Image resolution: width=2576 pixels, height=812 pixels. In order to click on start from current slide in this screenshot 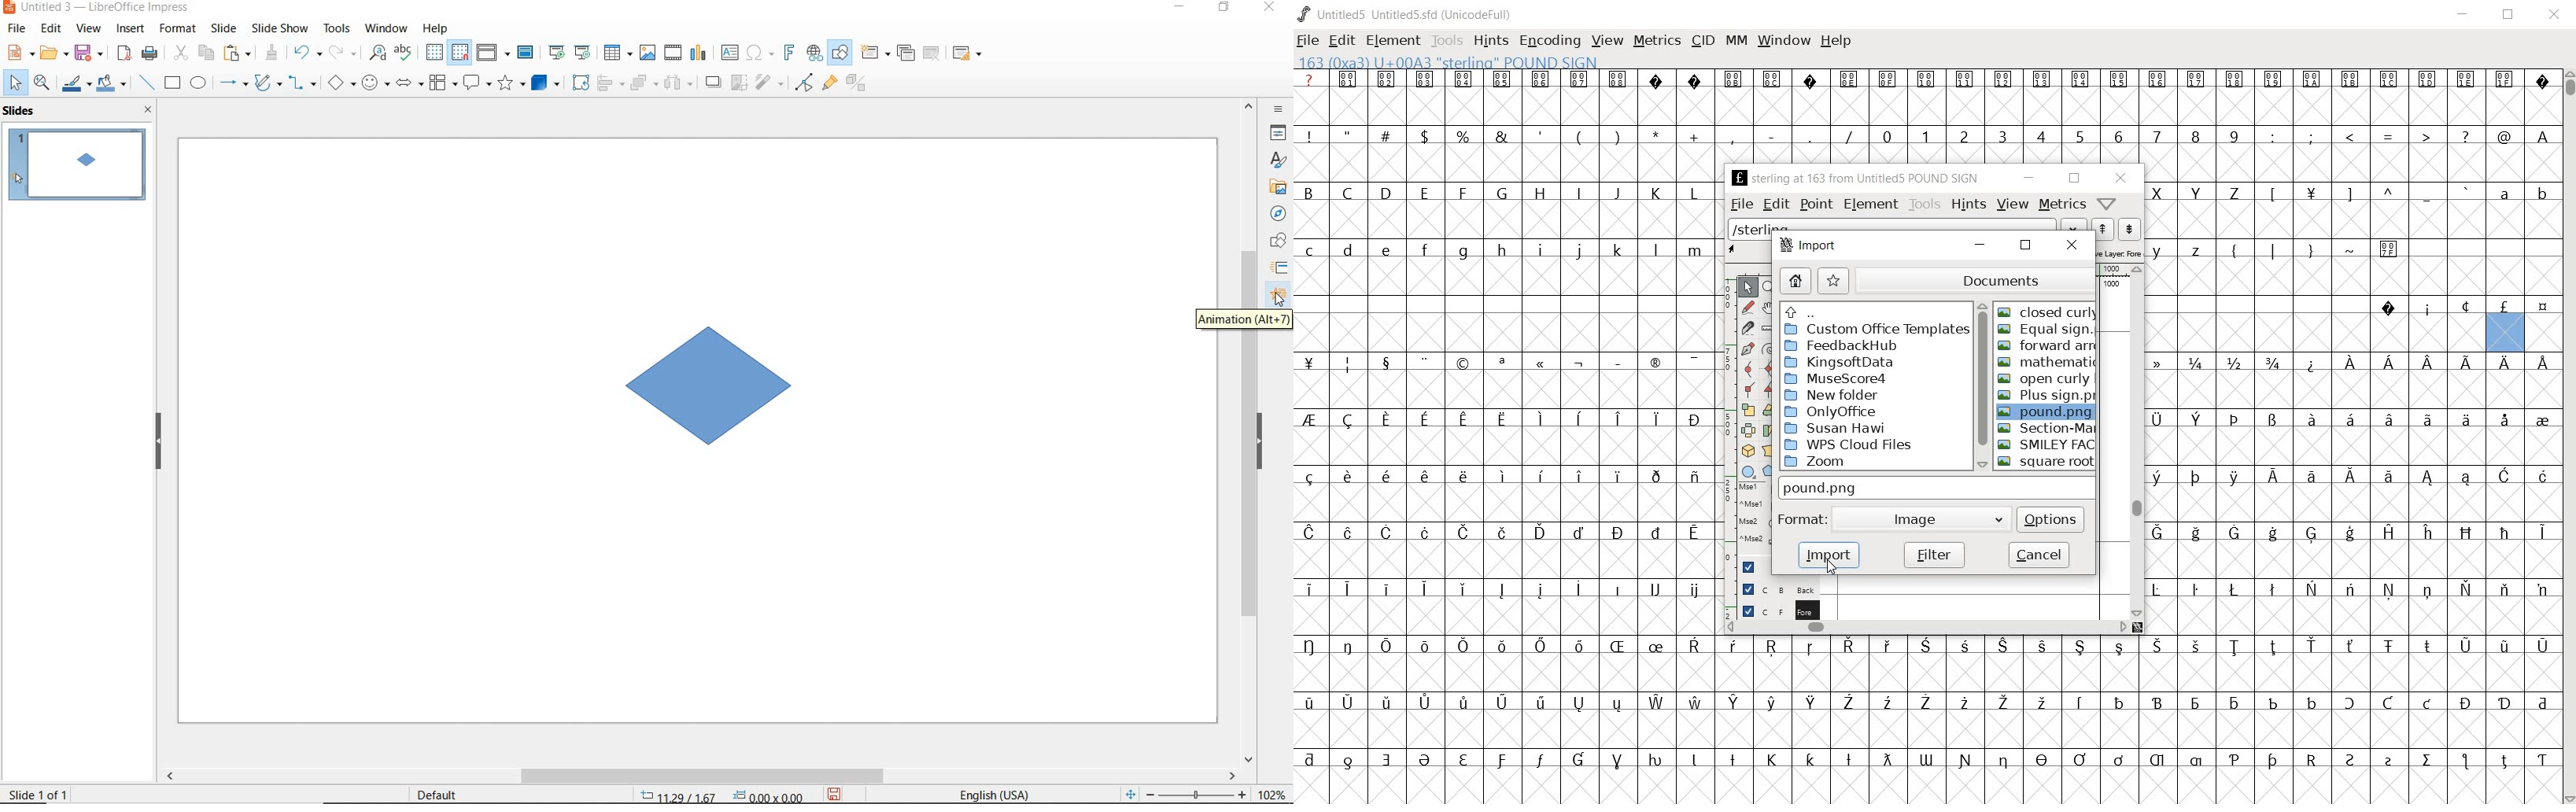, I will do `click(585, 53)`.